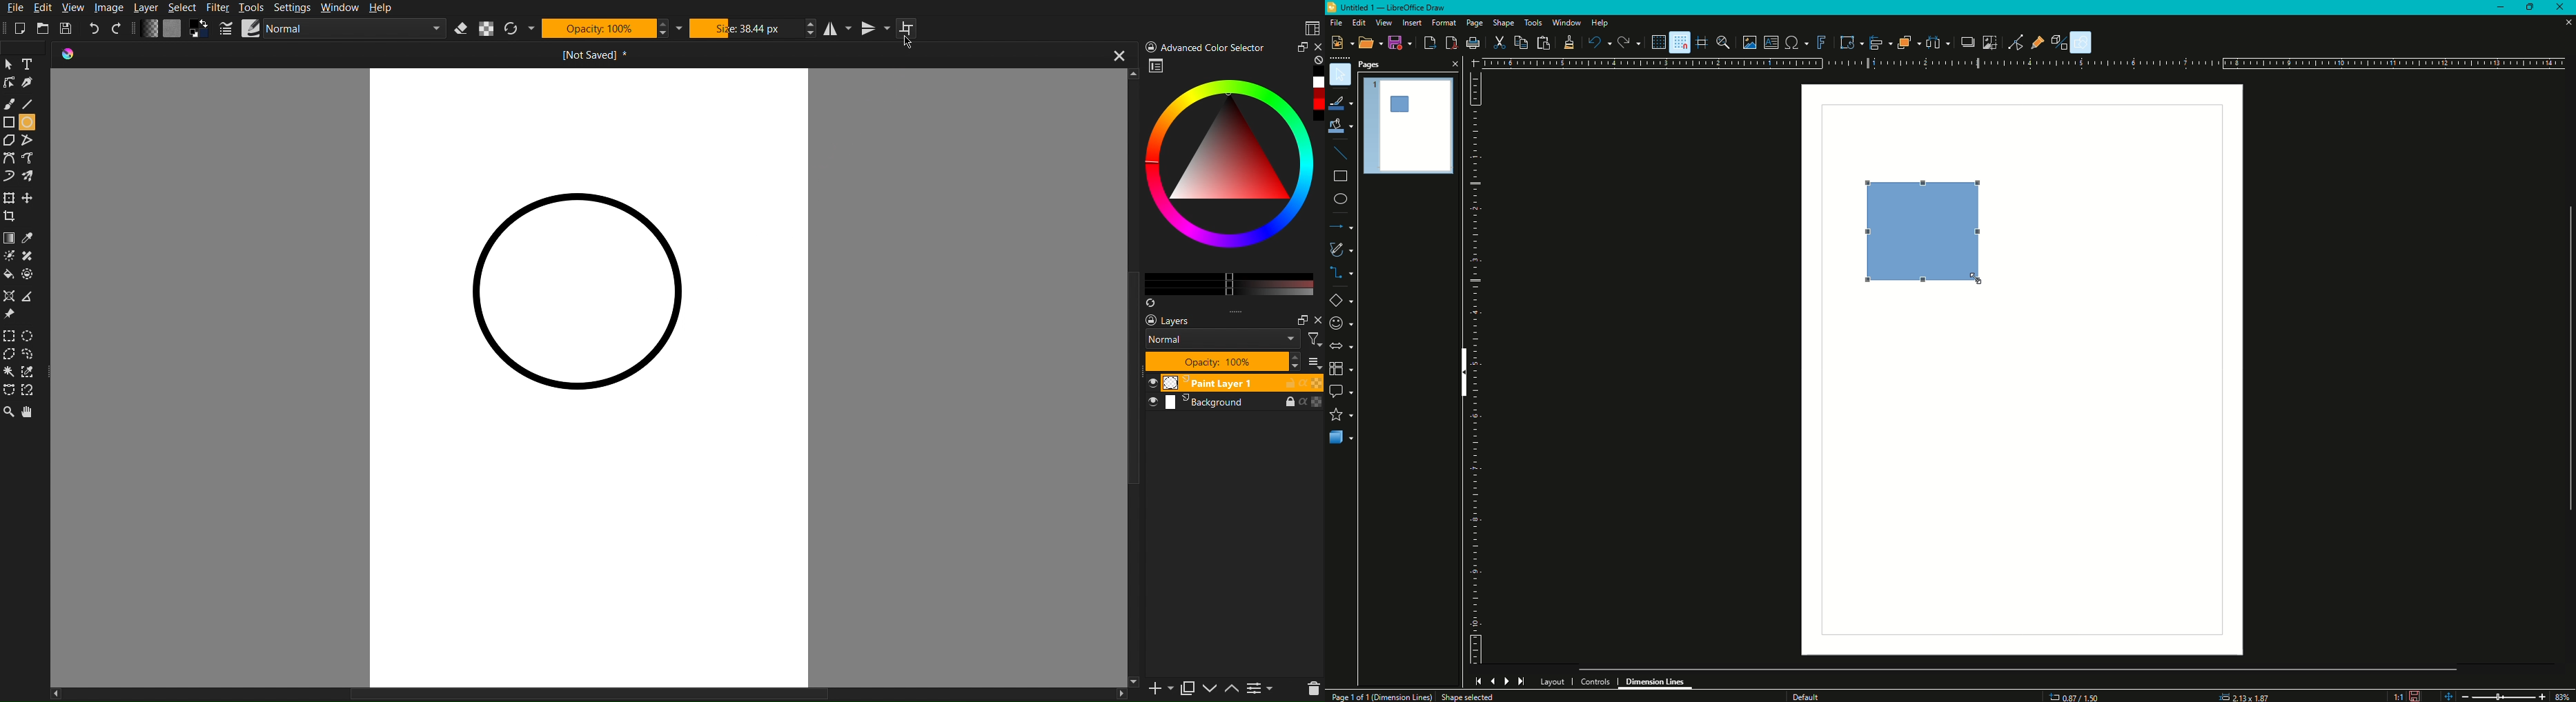 The image size is (2576, 728). What do you see at coordinates (14, 8) in the screenshot?
I see `File` at bounding box center [14, 8].